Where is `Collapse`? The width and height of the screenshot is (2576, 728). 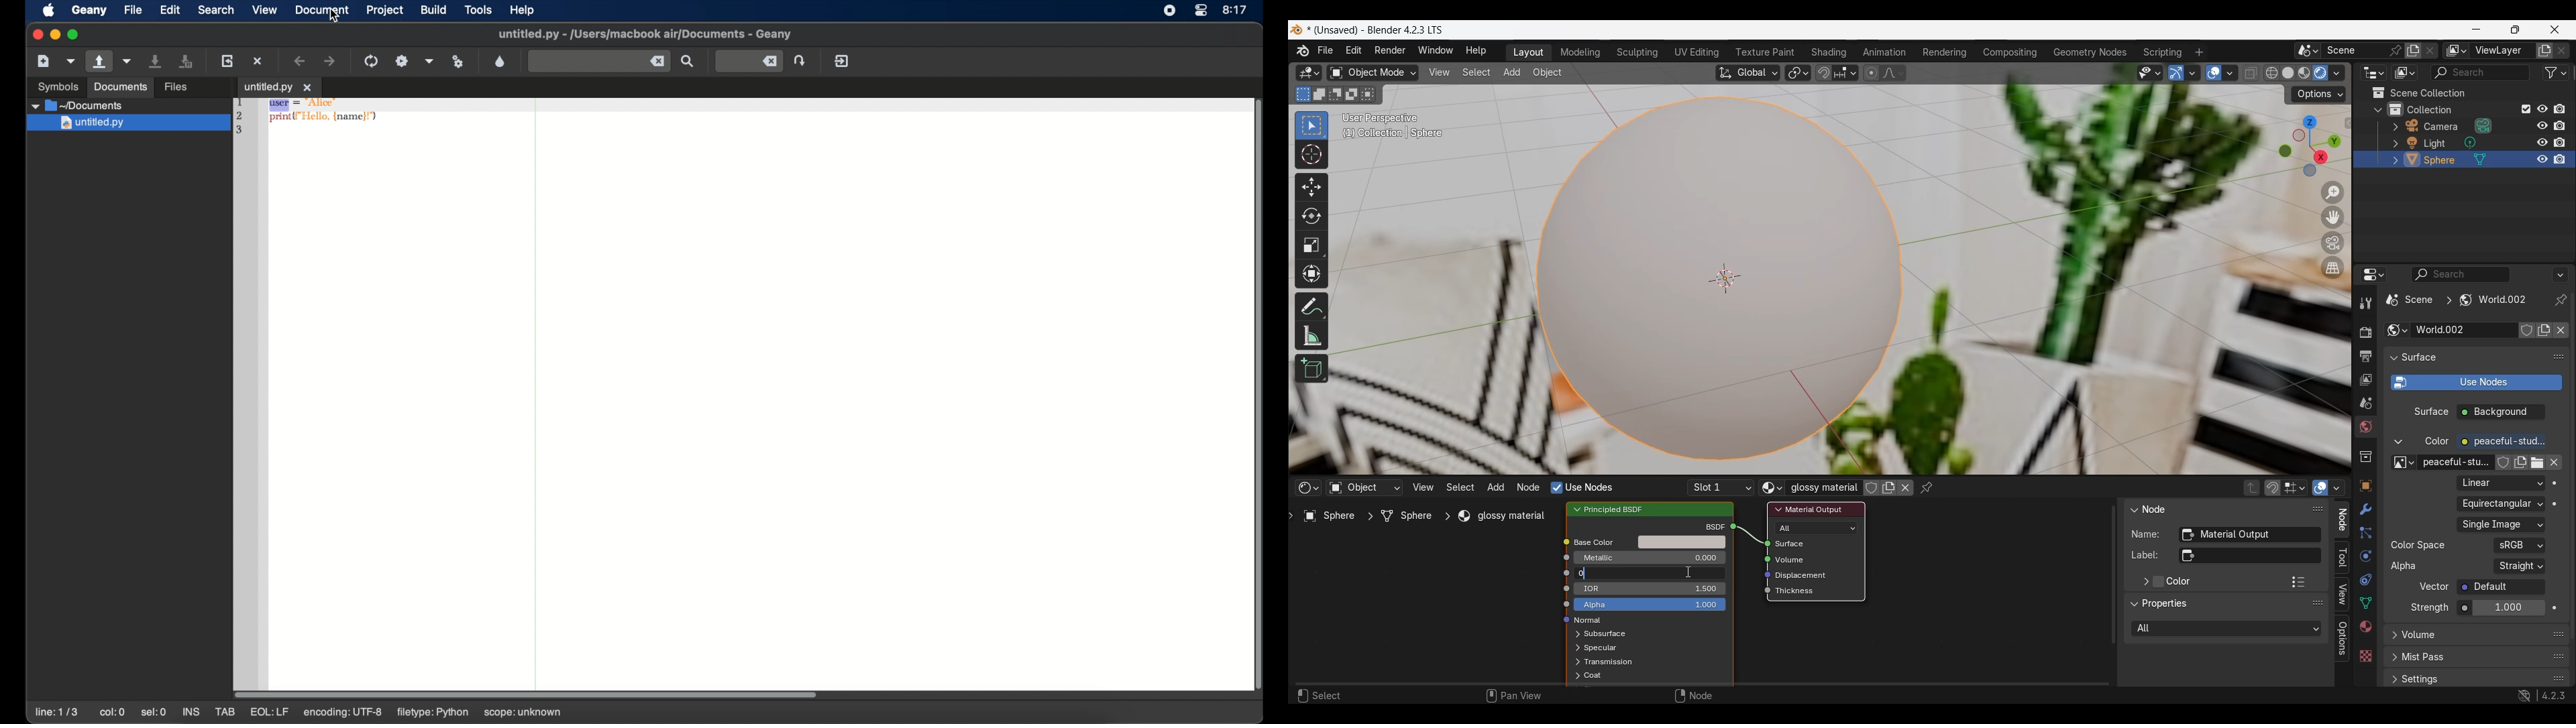 Collapse is located at coordinates (2134, 604).